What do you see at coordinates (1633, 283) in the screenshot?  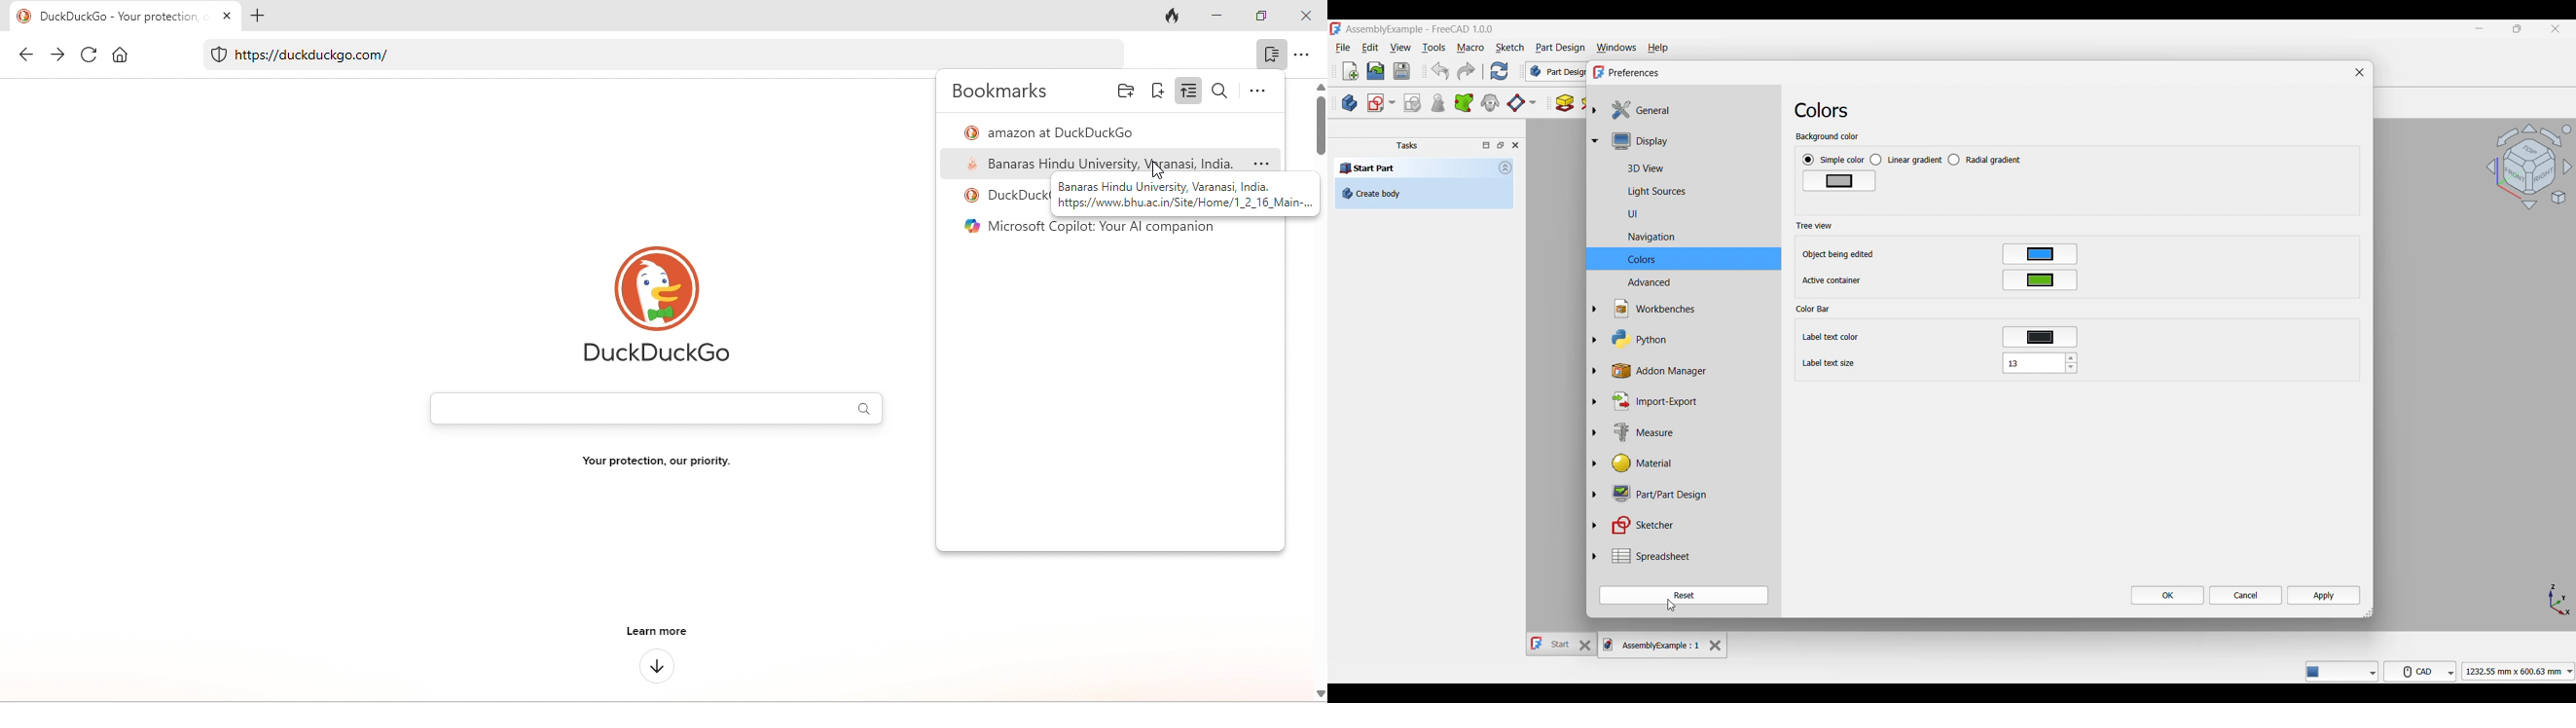 I see `Advanced` at bounding box center [1633, 283].